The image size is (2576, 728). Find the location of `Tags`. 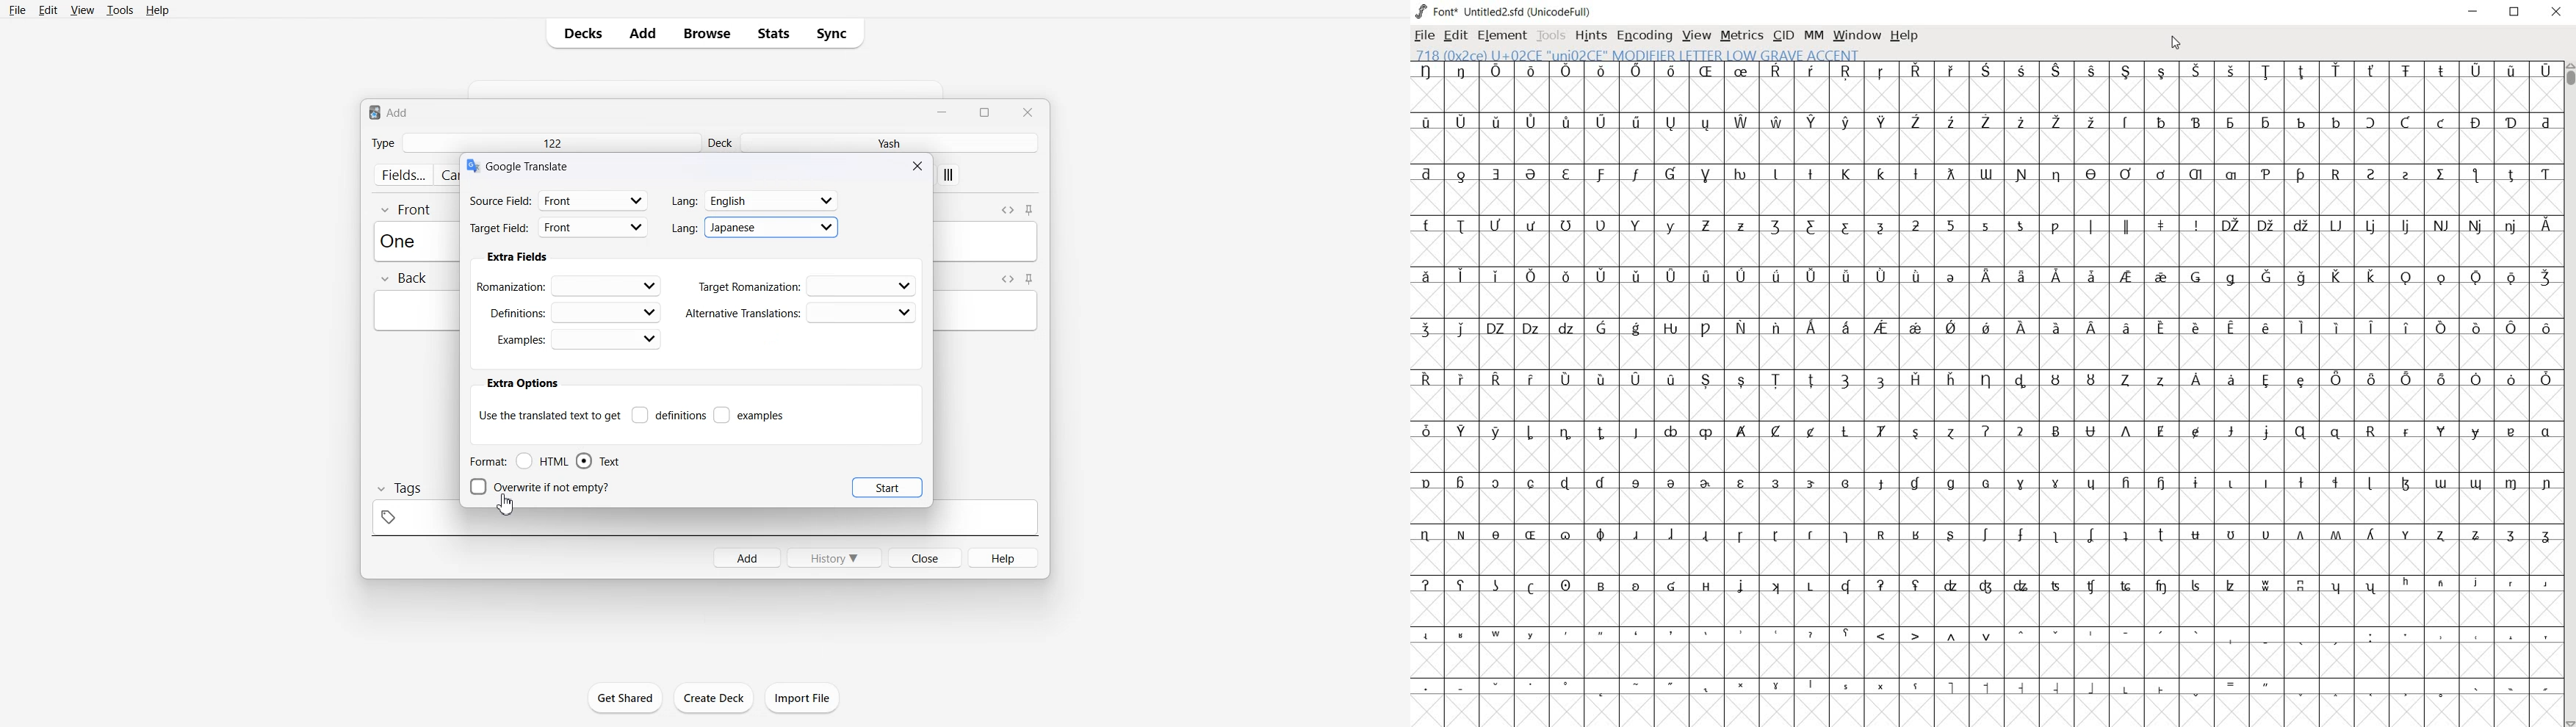

Tags is located at coordinates (398, 488).